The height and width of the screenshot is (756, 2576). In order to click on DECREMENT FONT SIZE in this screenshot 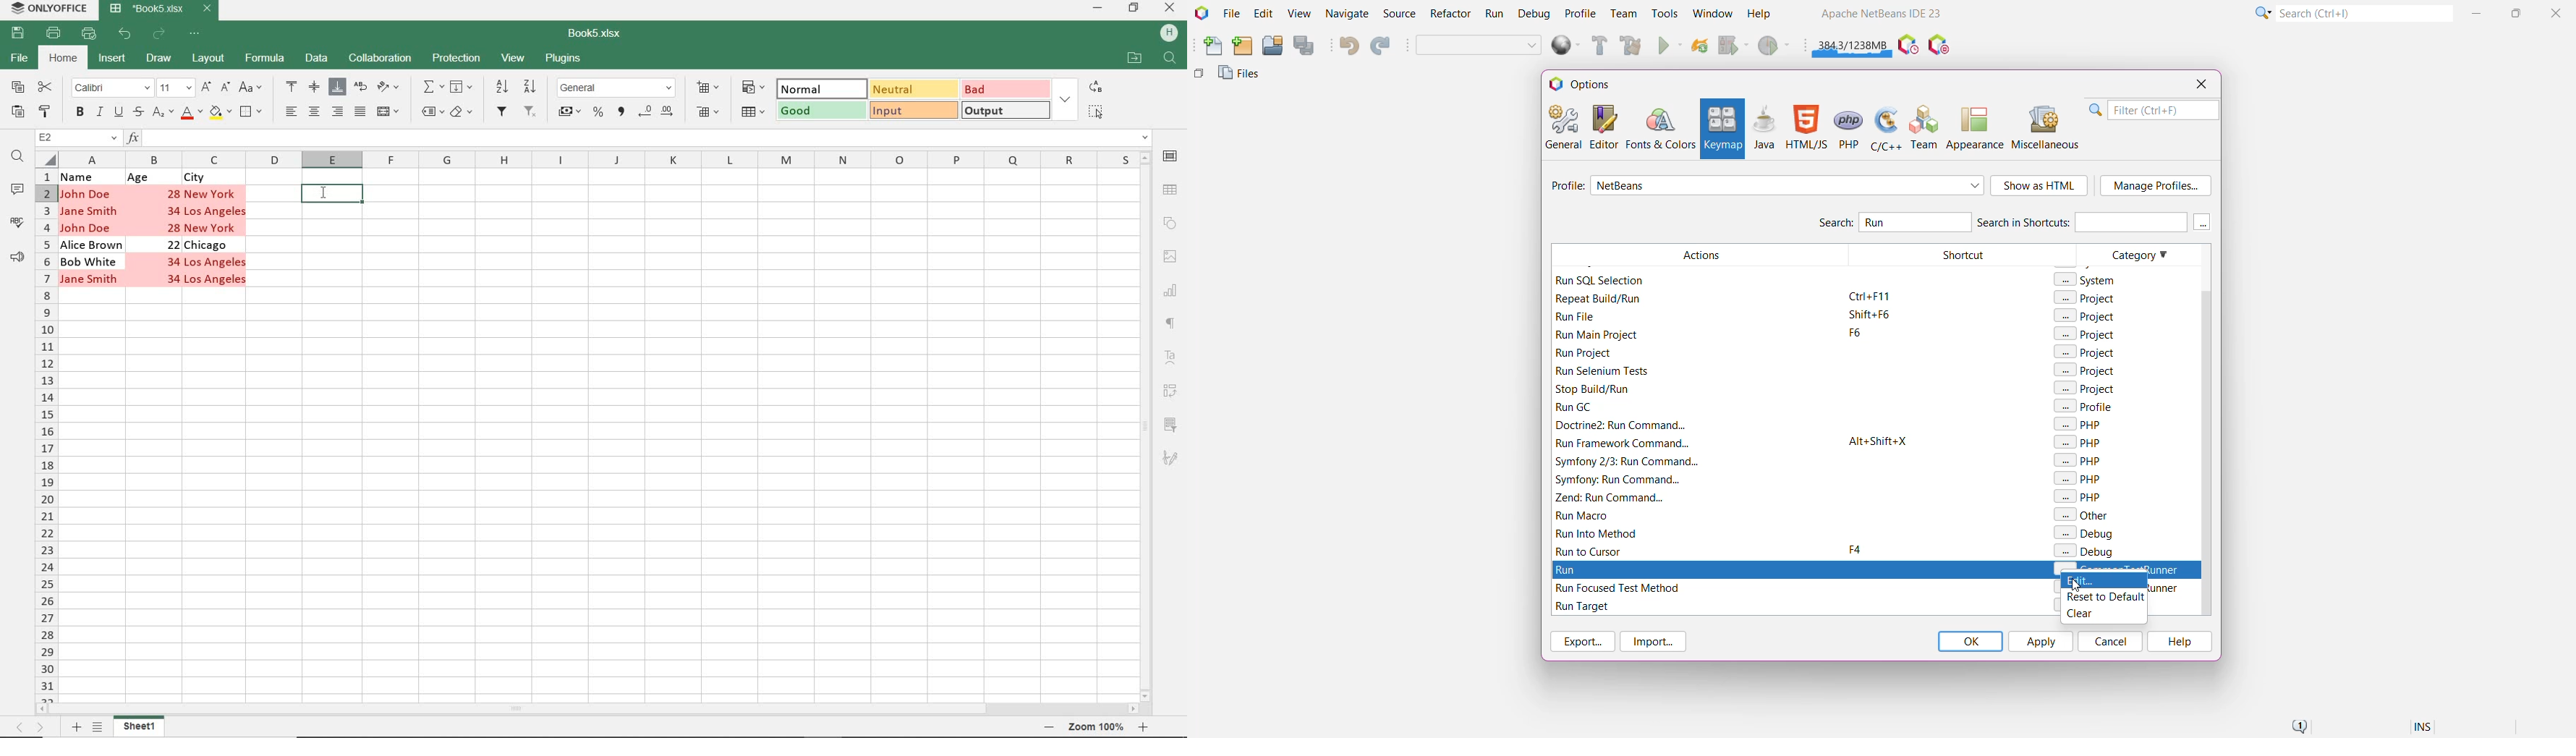, I will do `click(225, 88)`.